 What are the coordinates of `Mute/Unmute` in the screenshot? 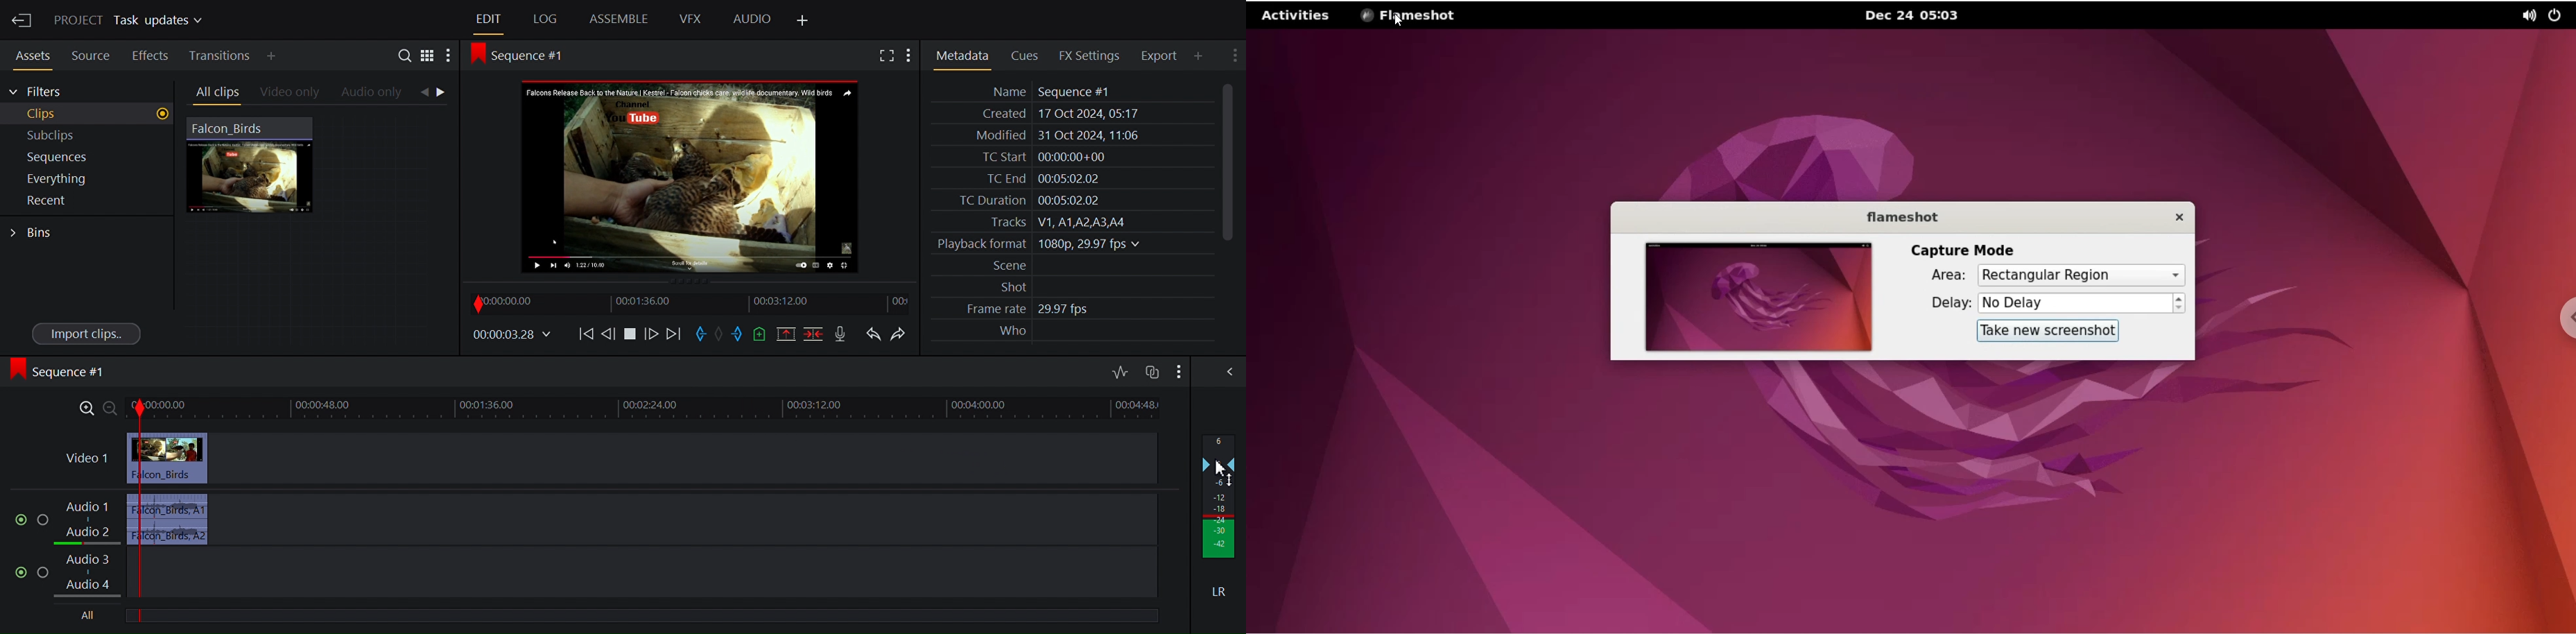 It's located at (16, 517).